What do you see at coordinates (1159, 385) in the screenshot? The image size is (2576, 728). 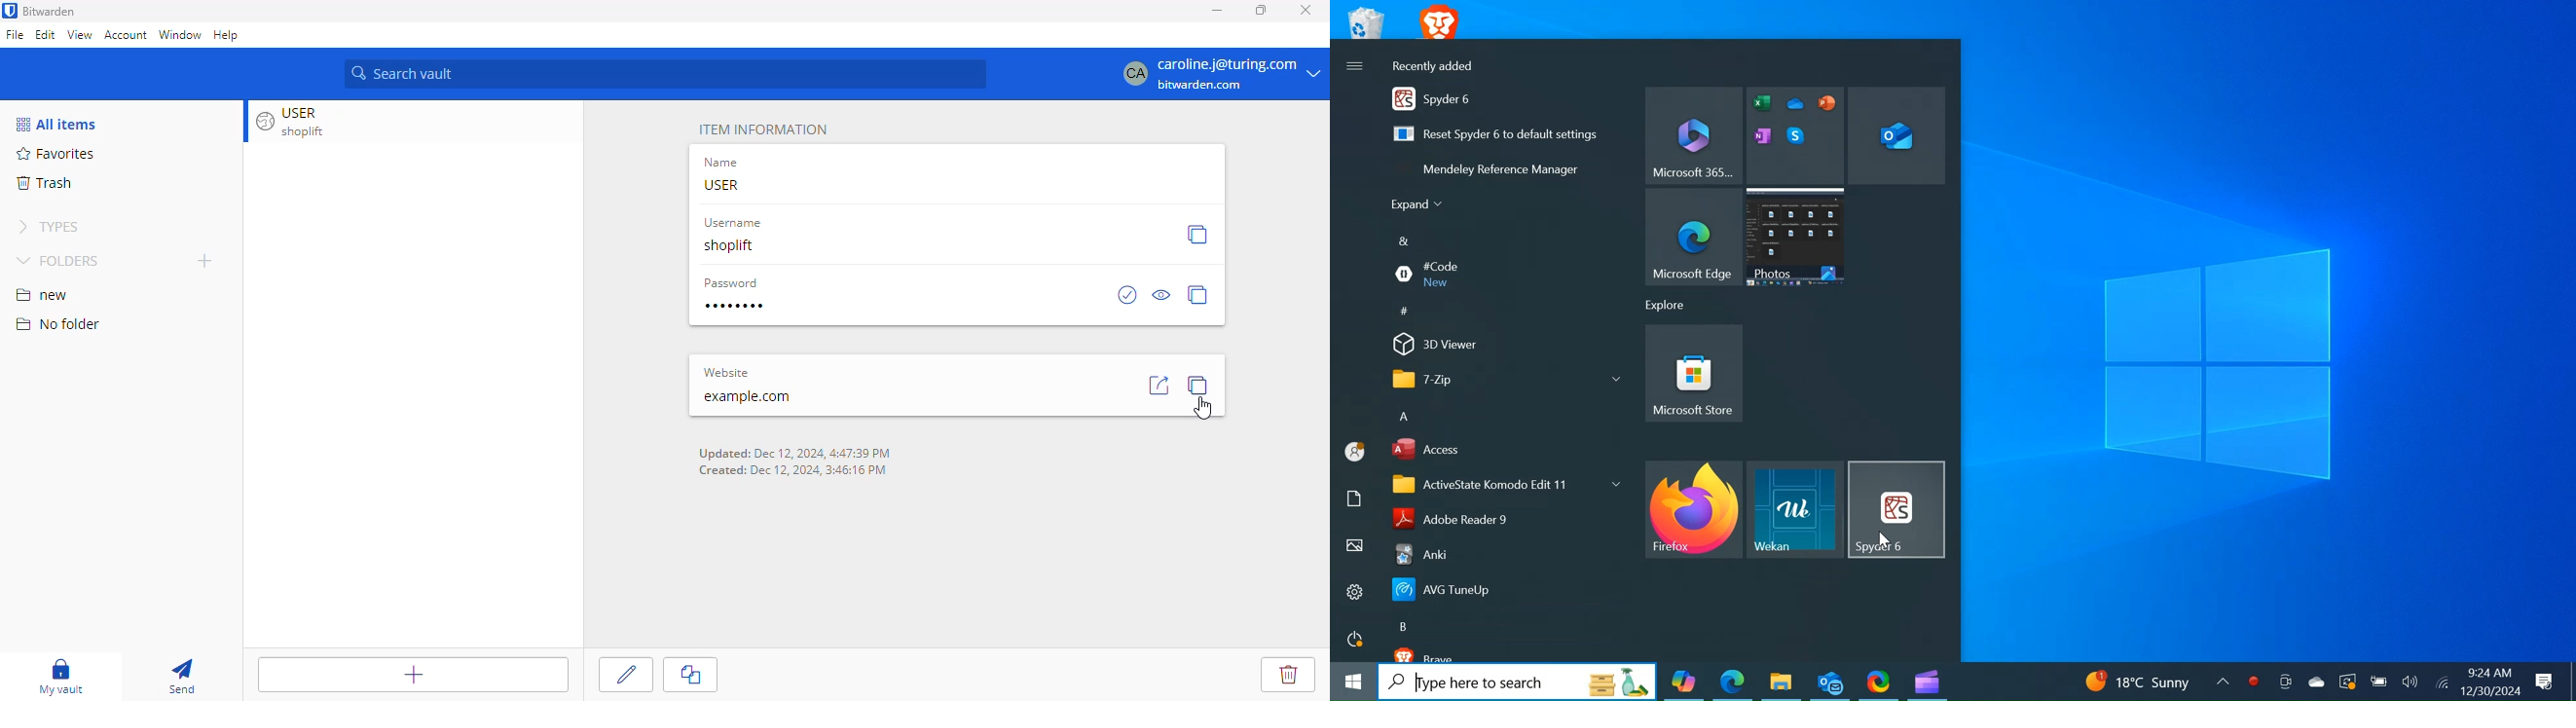 I see `launch` at bounding box center [1159, 385].